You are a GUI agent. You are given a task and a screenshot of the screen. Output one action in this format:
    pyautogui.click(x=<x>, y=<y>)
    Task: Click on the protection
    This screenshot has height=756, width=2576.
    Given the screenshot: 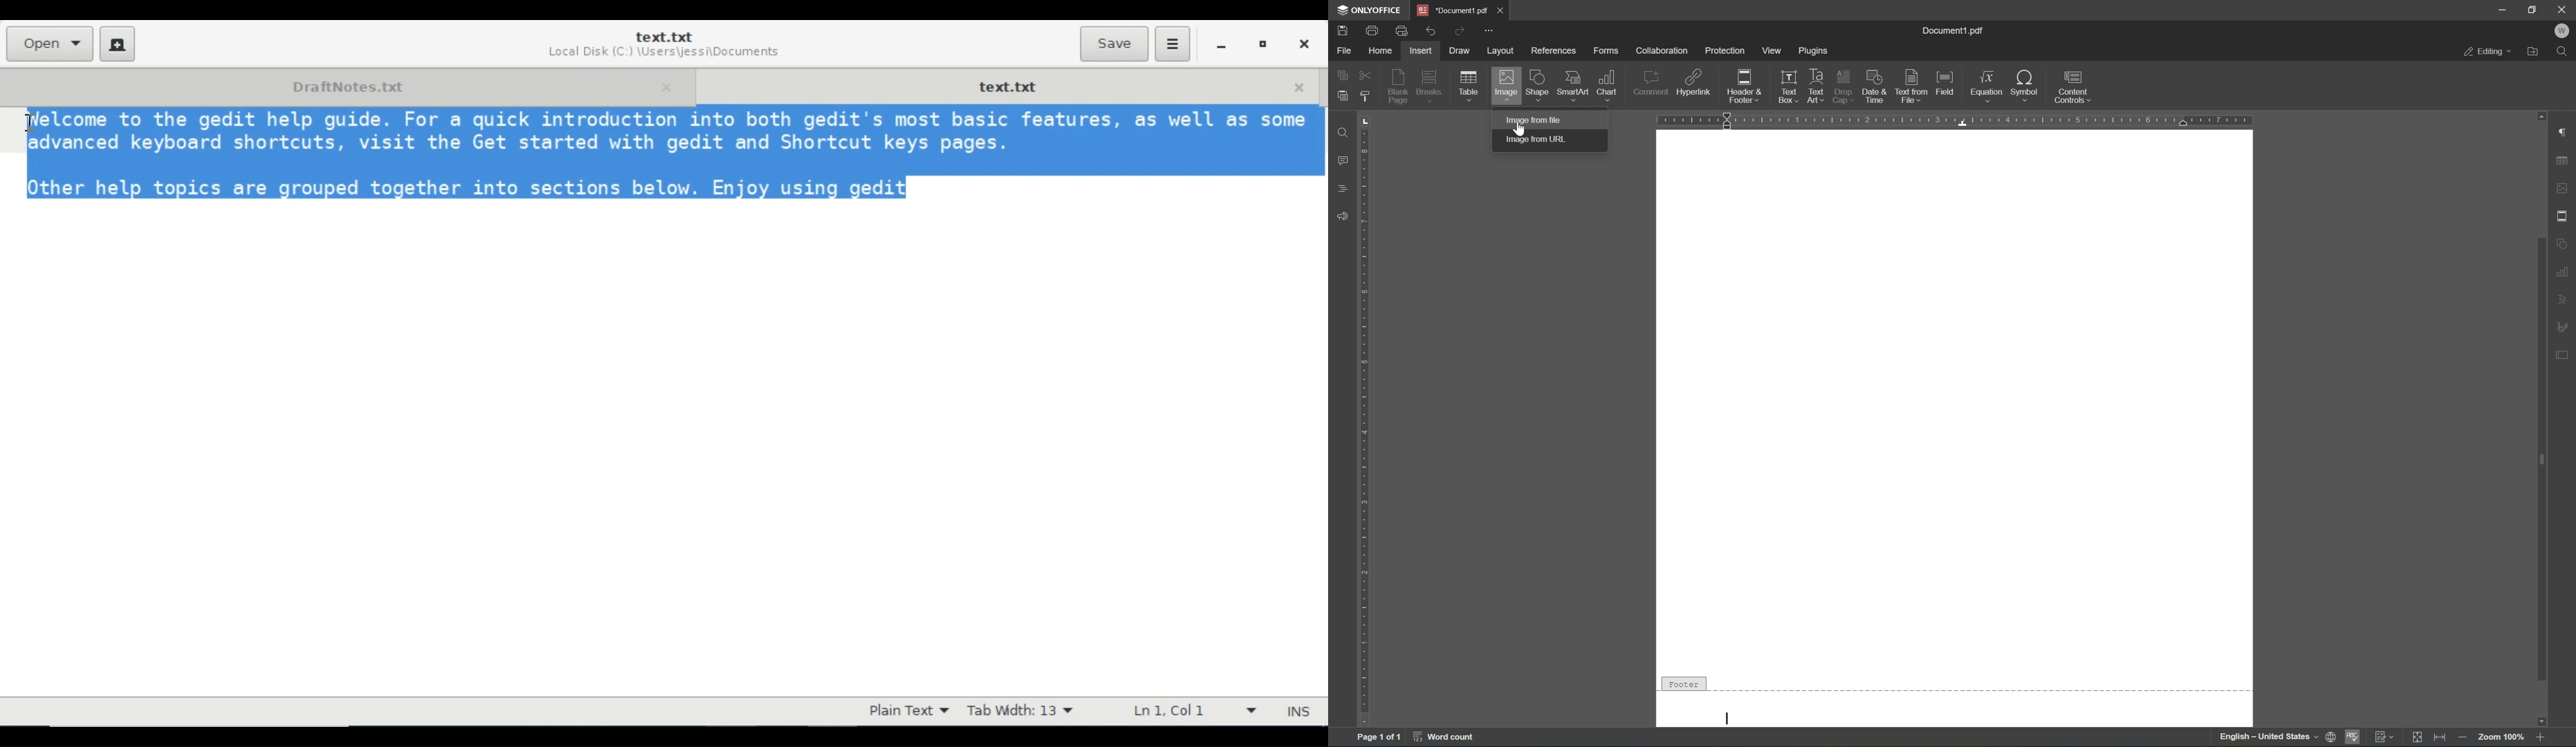 What is the action you would take?
    pyautogui.click(x=1726, y=51)
    